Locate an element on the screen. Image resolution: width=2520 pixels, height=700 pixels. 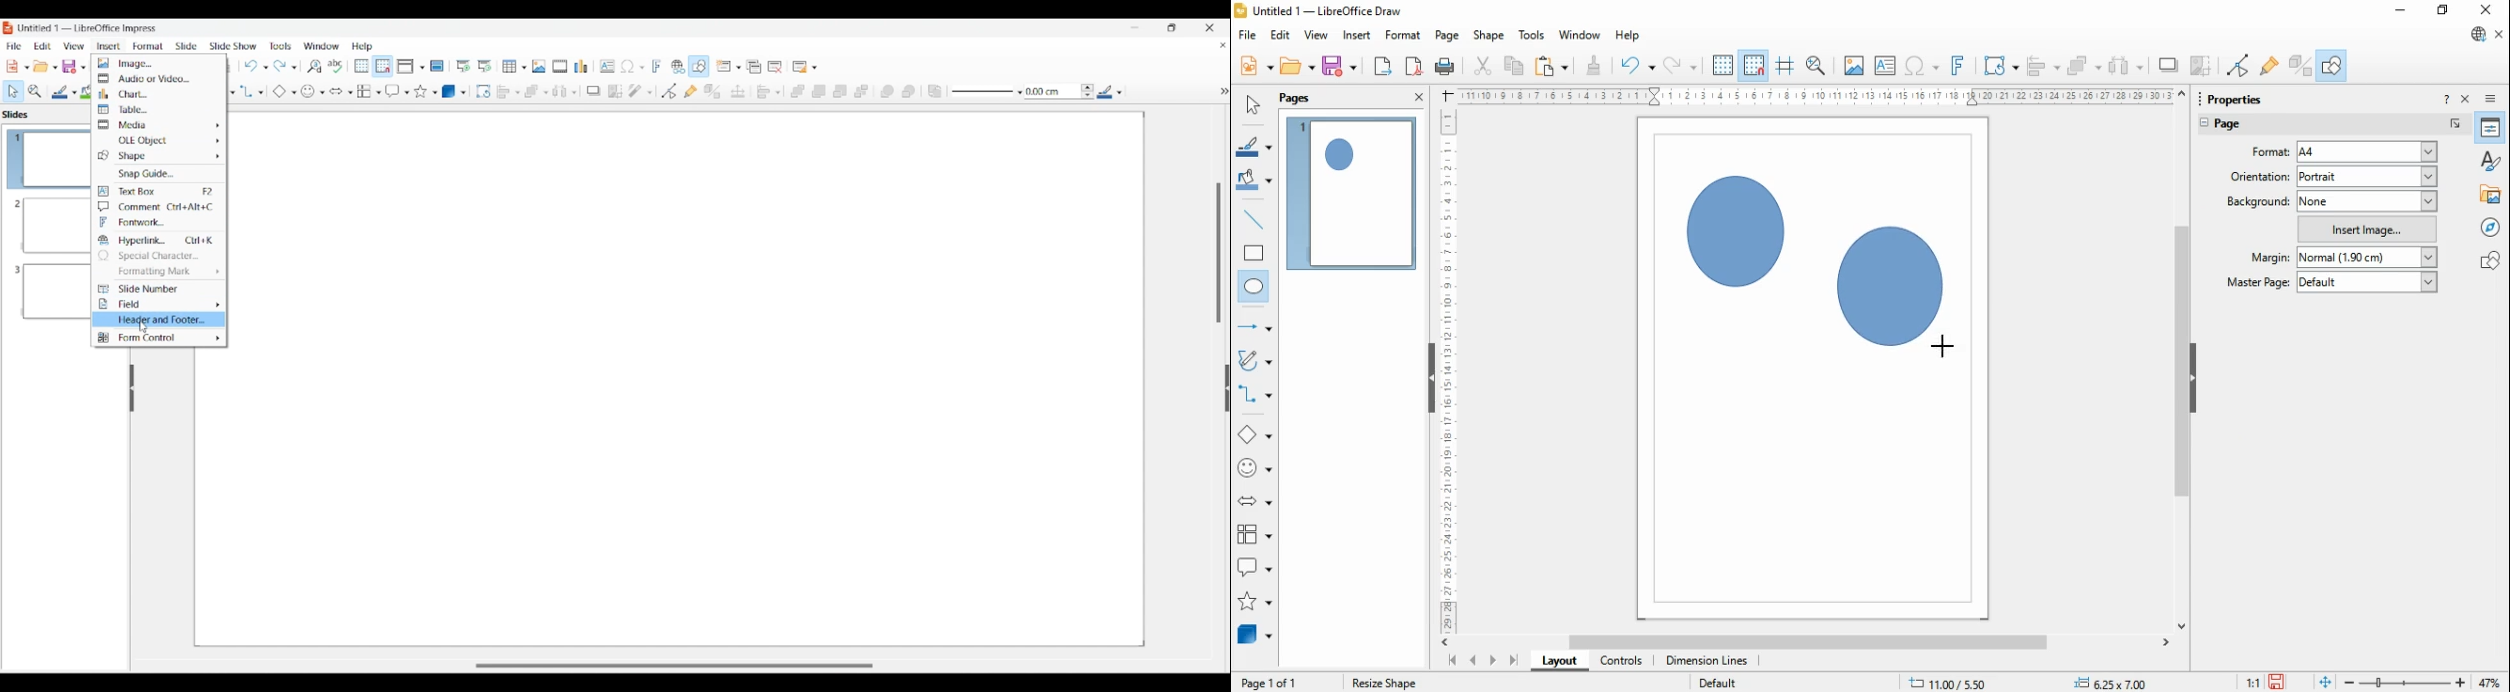
fill color is located at coordinates (1255, 181).